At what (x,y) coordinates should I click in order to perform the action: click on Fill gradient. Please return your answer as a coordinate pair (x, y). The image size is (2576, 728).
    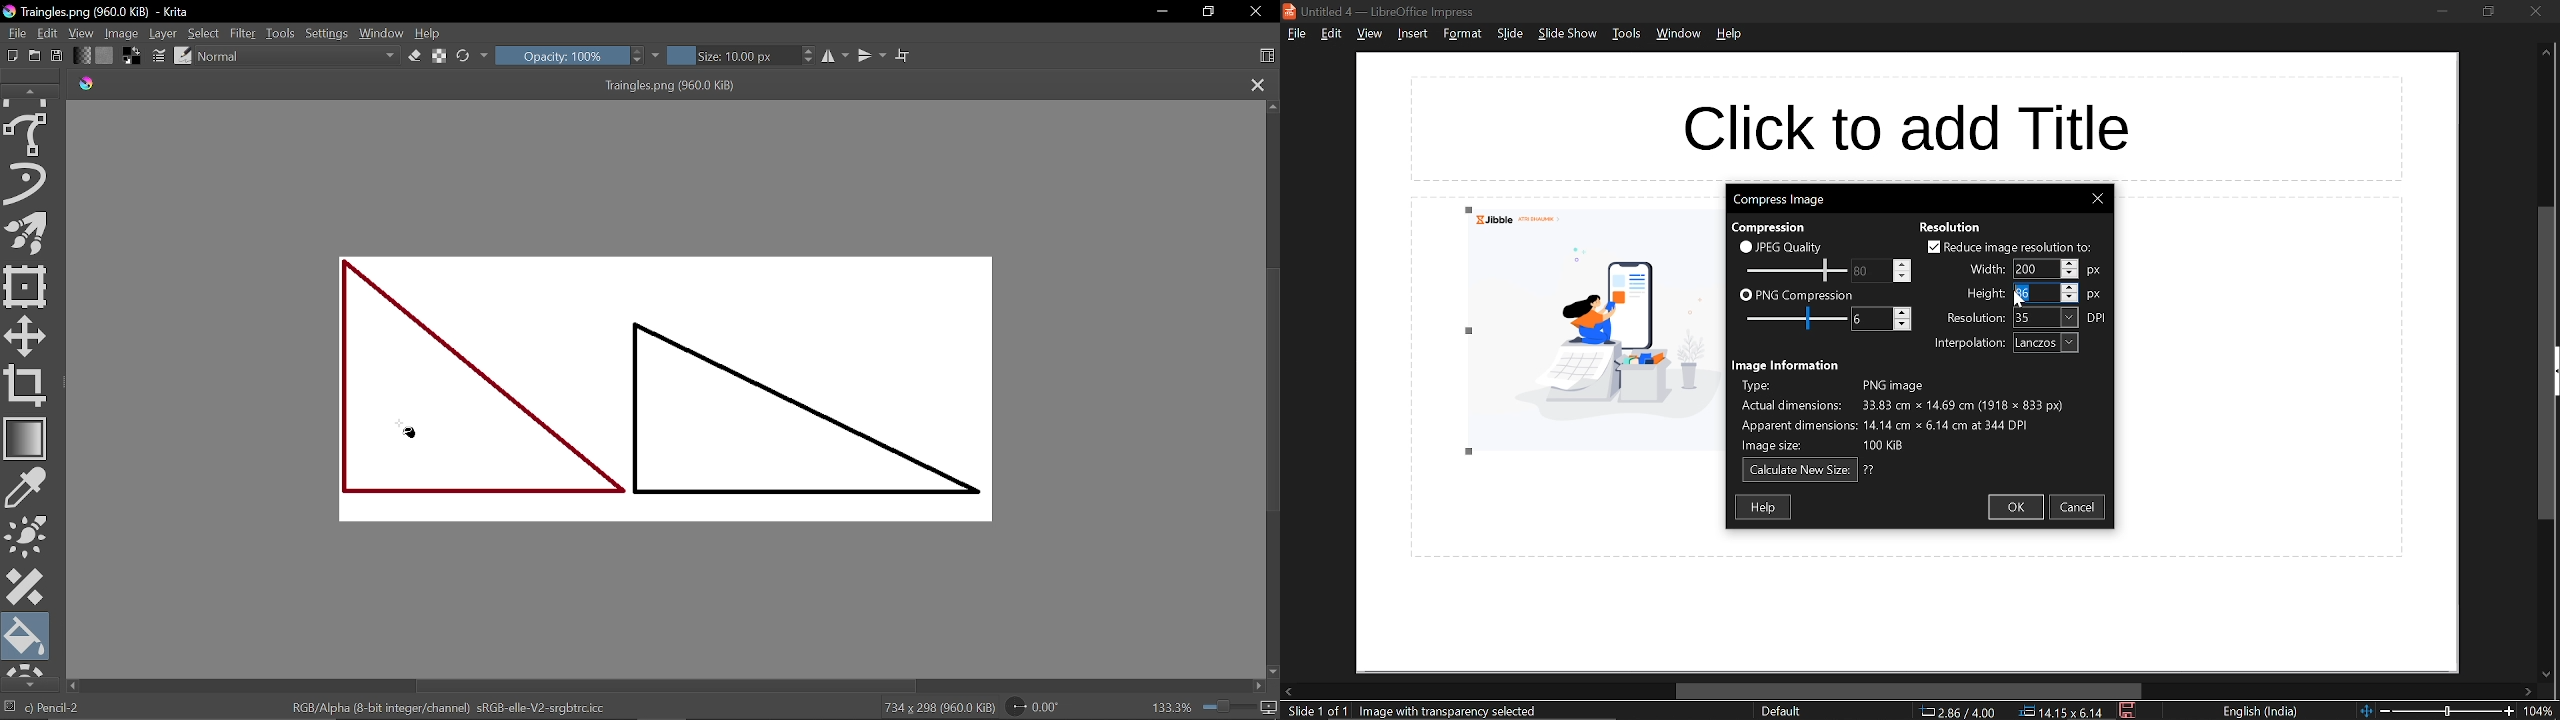
    Looking at the image, I should click on (83, 55).